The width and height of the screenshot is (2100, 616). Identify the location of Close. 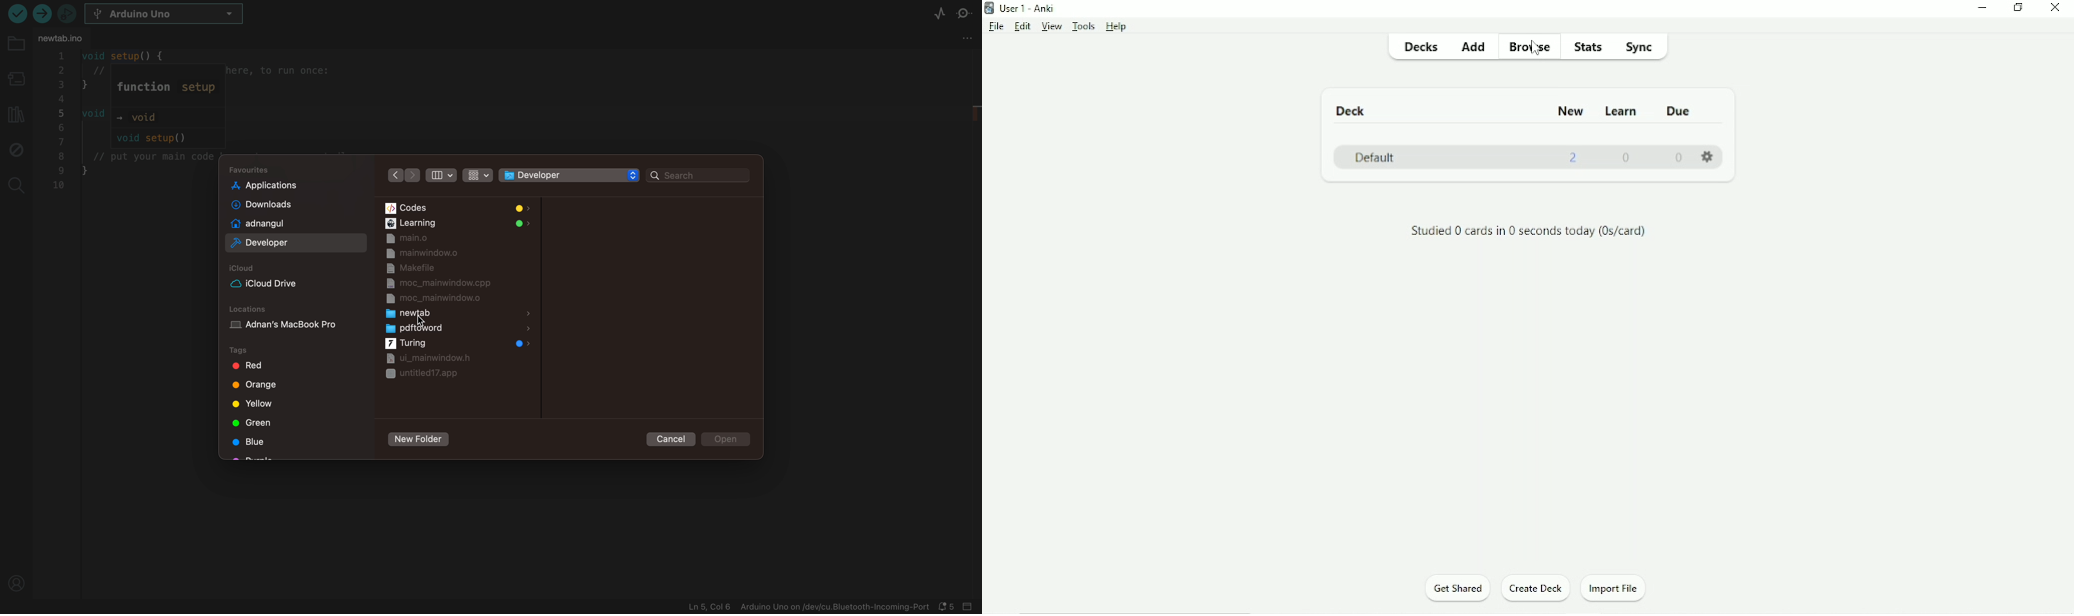
(2056, 9).